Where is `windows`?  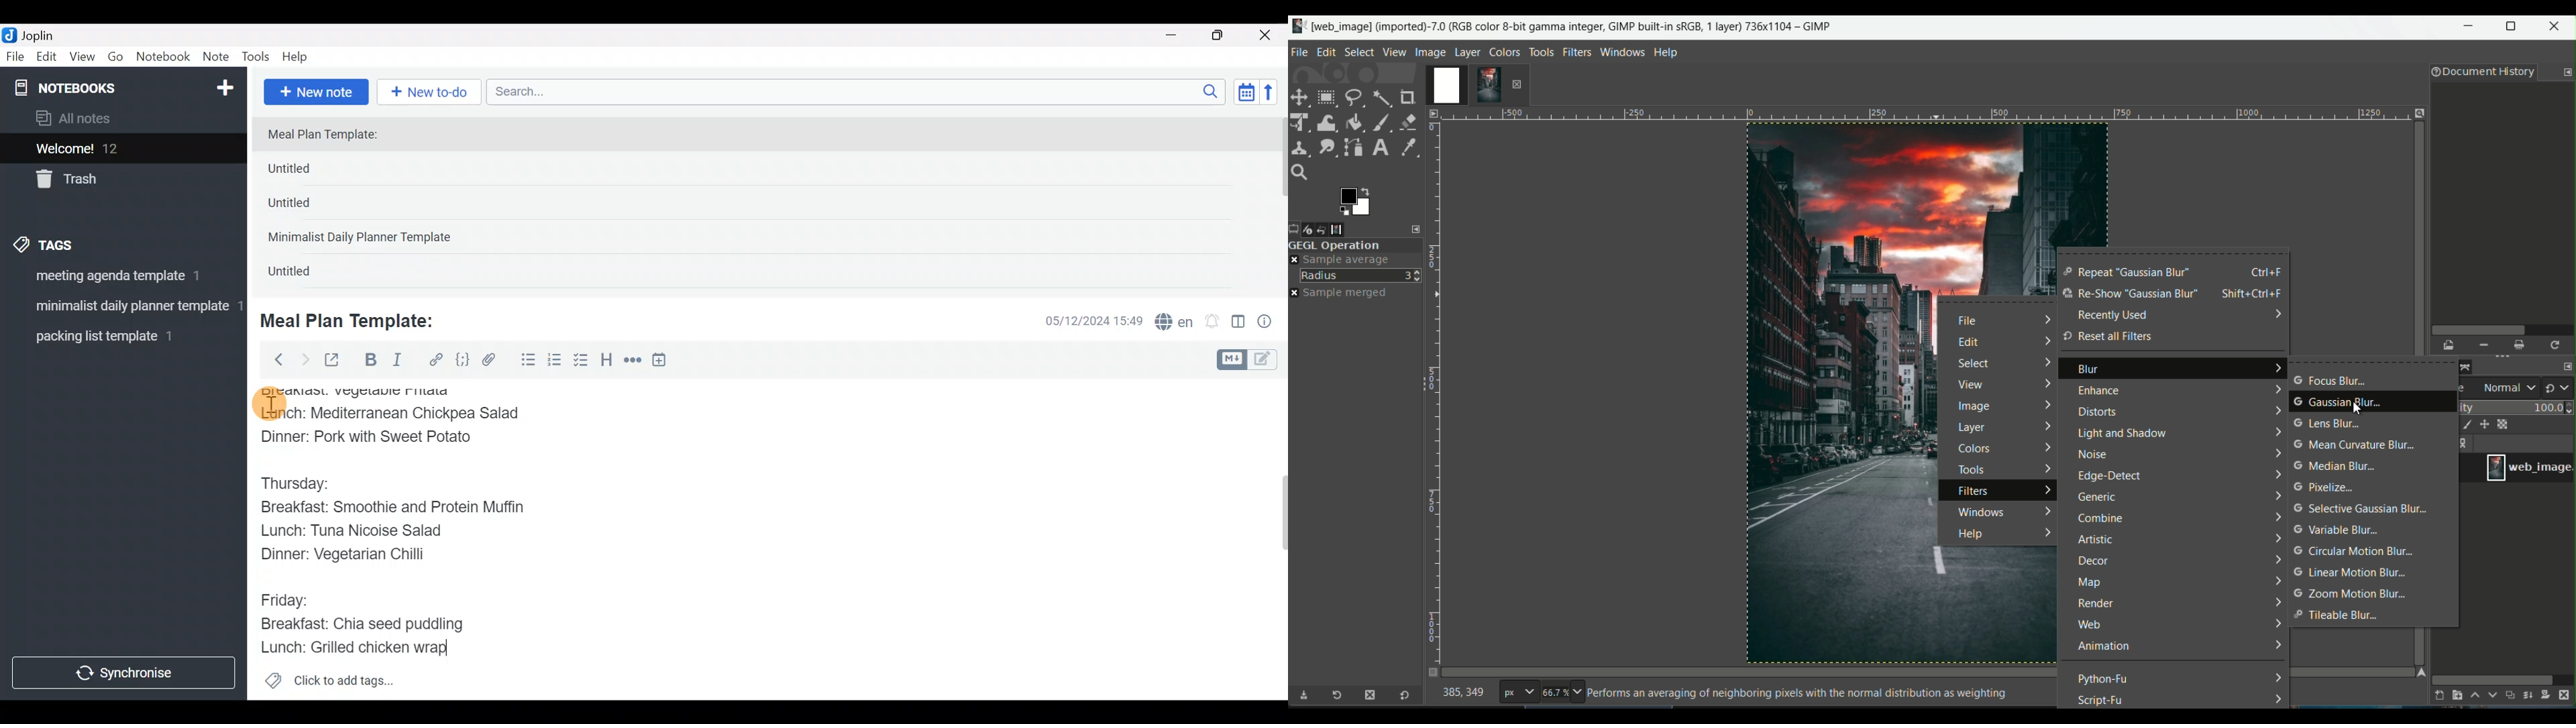 windows is located at coordinates (1979, 511).